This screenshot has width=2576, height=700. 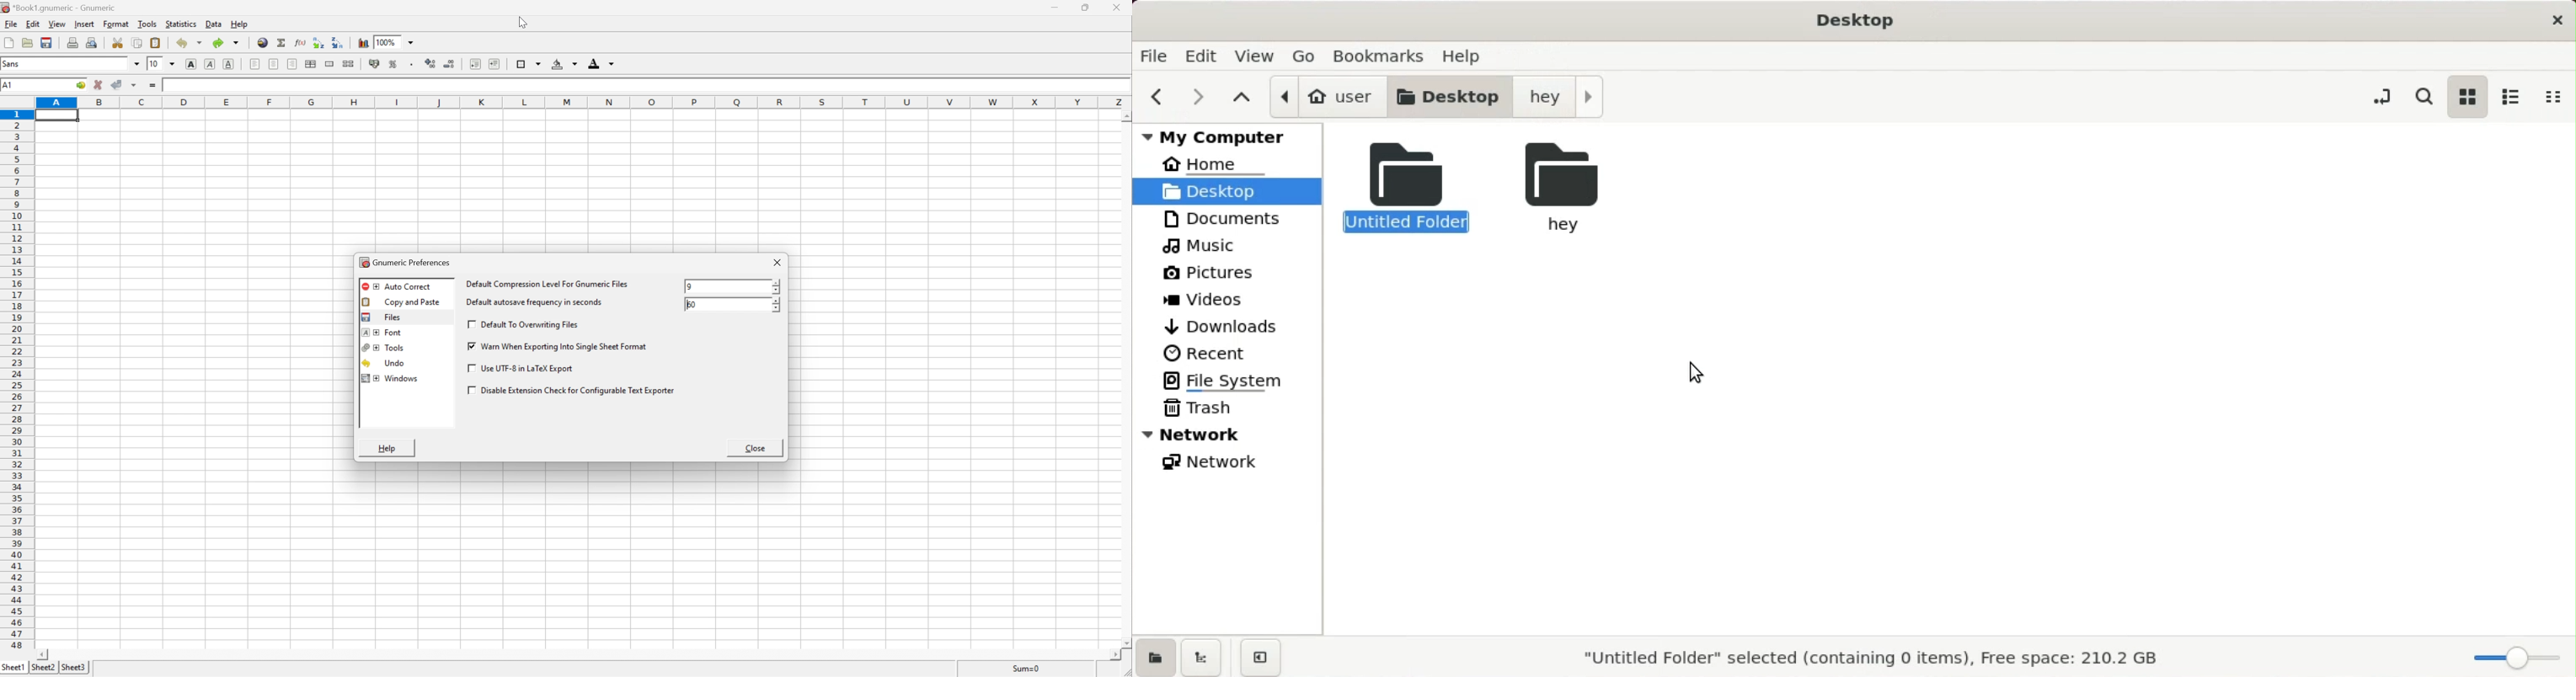 I want to click on trash, so click(x=1208, y=409).